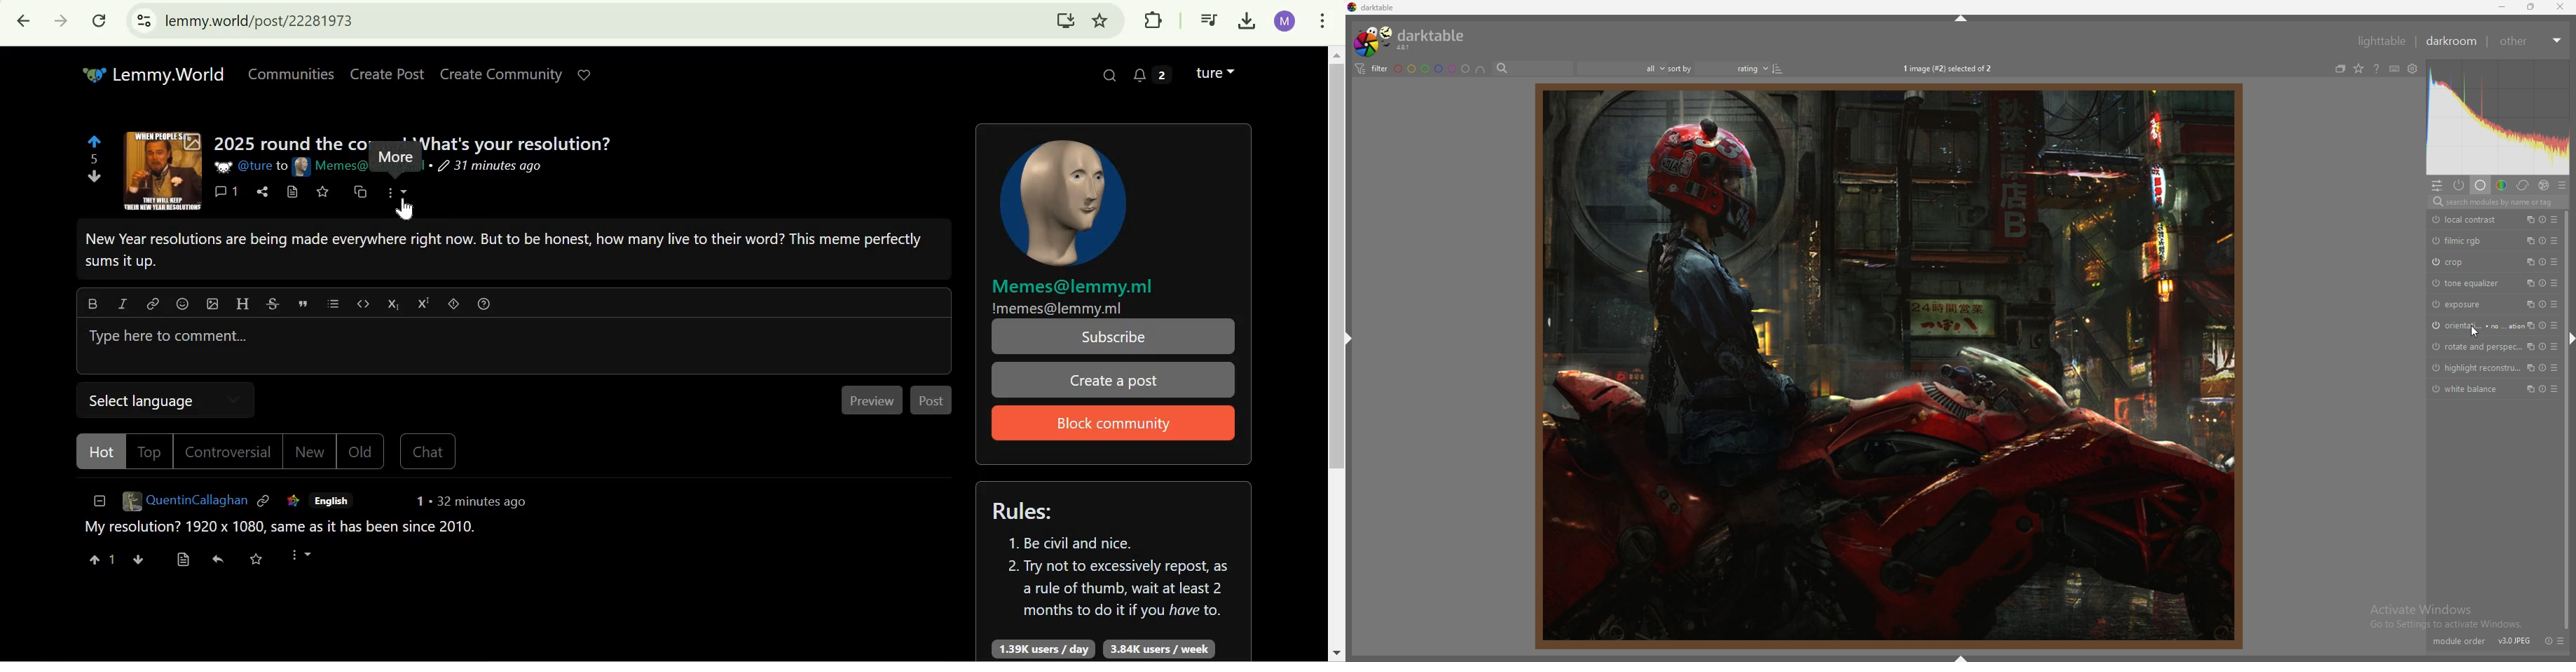  Describe the element at coordinates (502, 251) in the screenshot. I see `New Year resolutions are being made everywhere right now. But to be honest, how many live to their word? This meme perfectly
sums it up.` at that location.